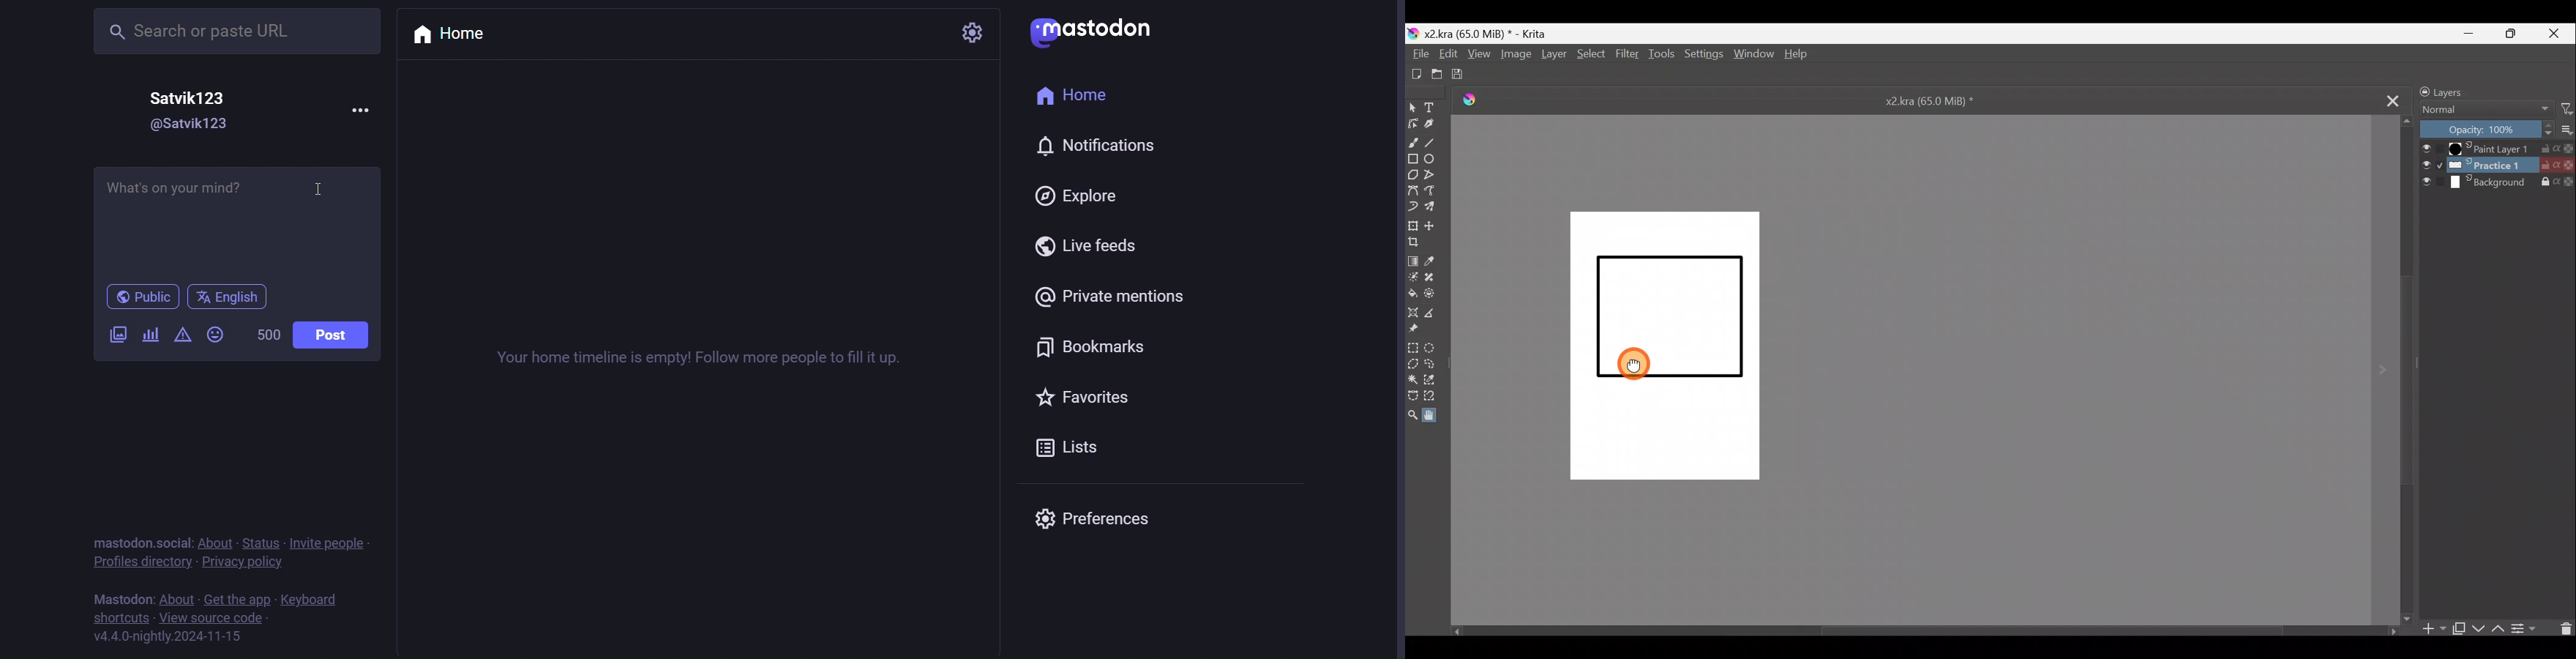 This screenshot has height=672, width=2576. I want to click on invite people, so click(333, 543).